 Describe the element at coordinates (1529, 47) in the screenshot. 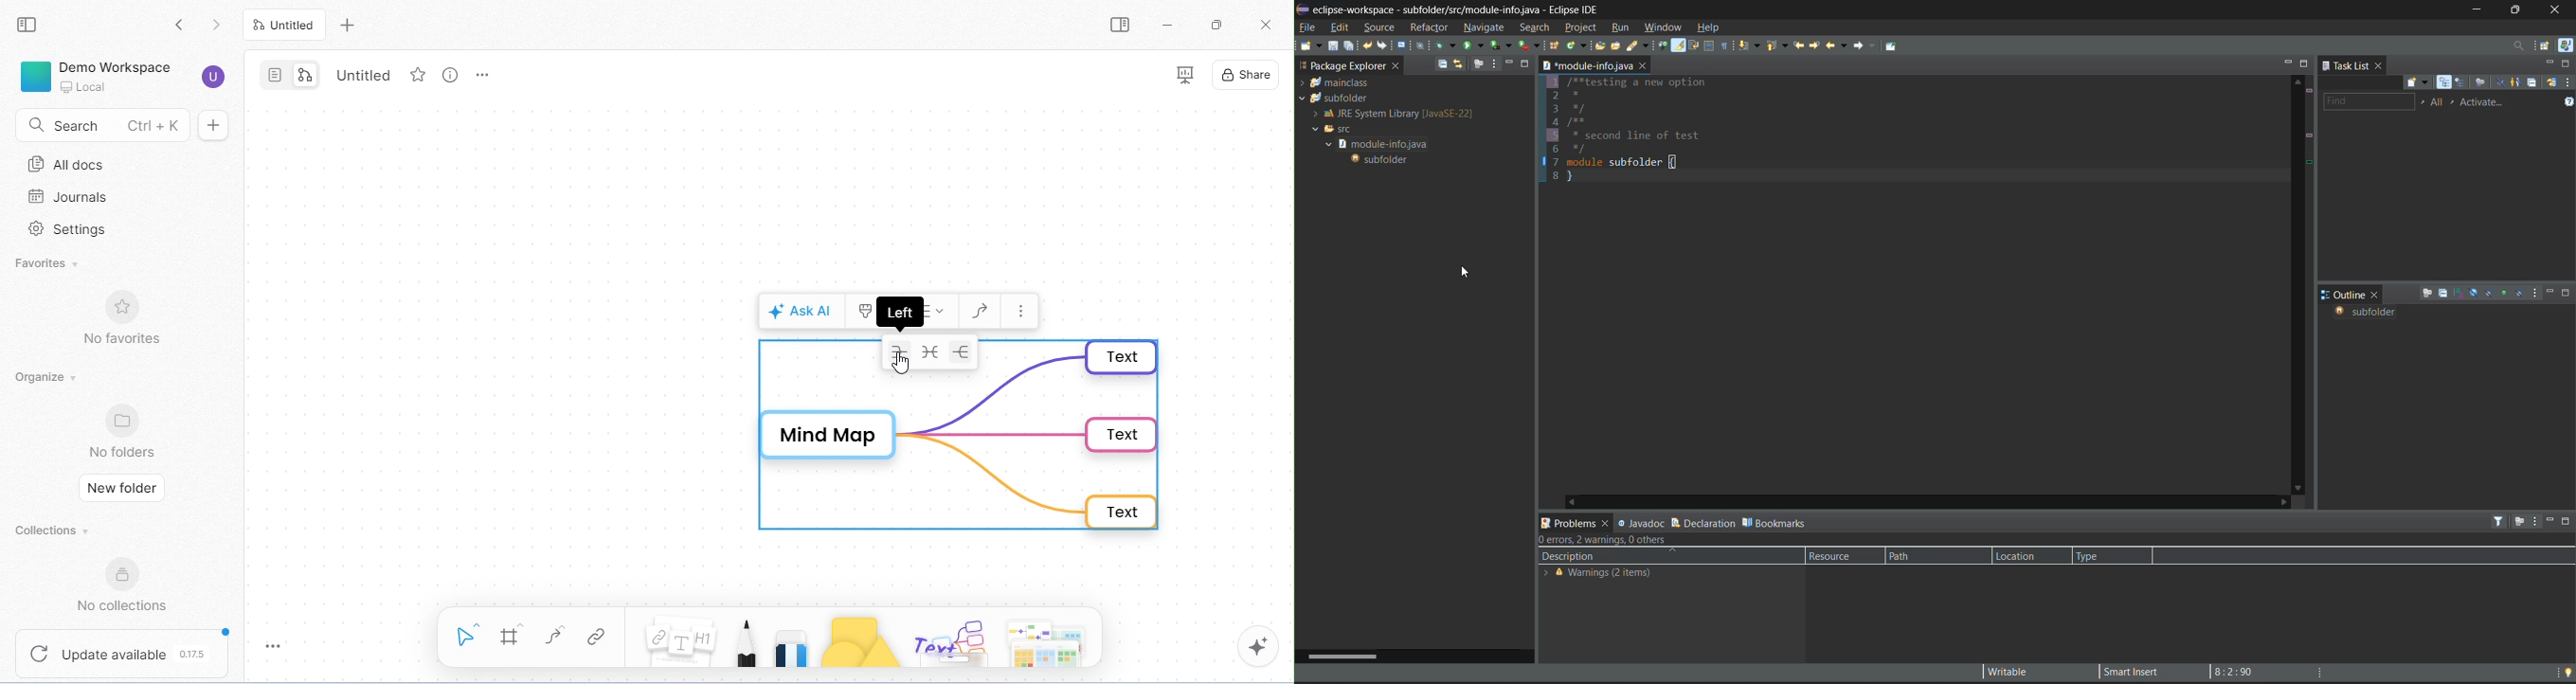

I see `run last tool` at that location.